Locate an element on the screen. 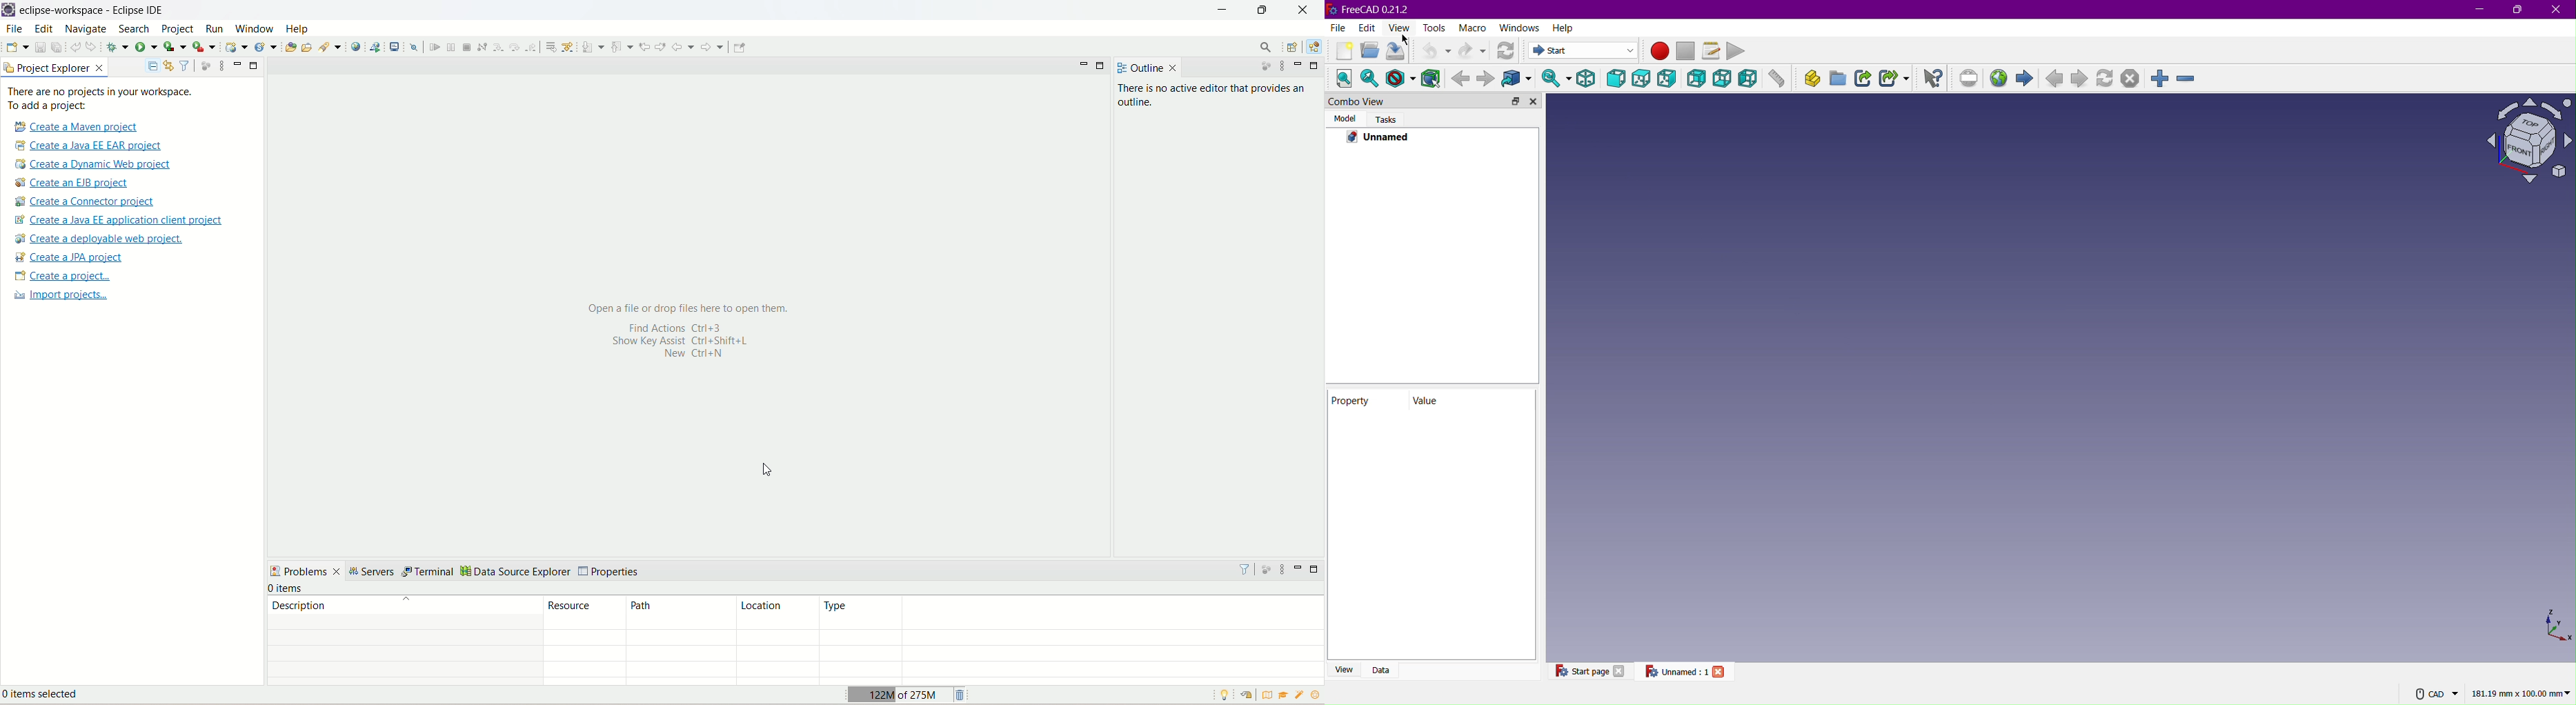 The image size is (2576, 728). step over is located at coordinates (513, 47).